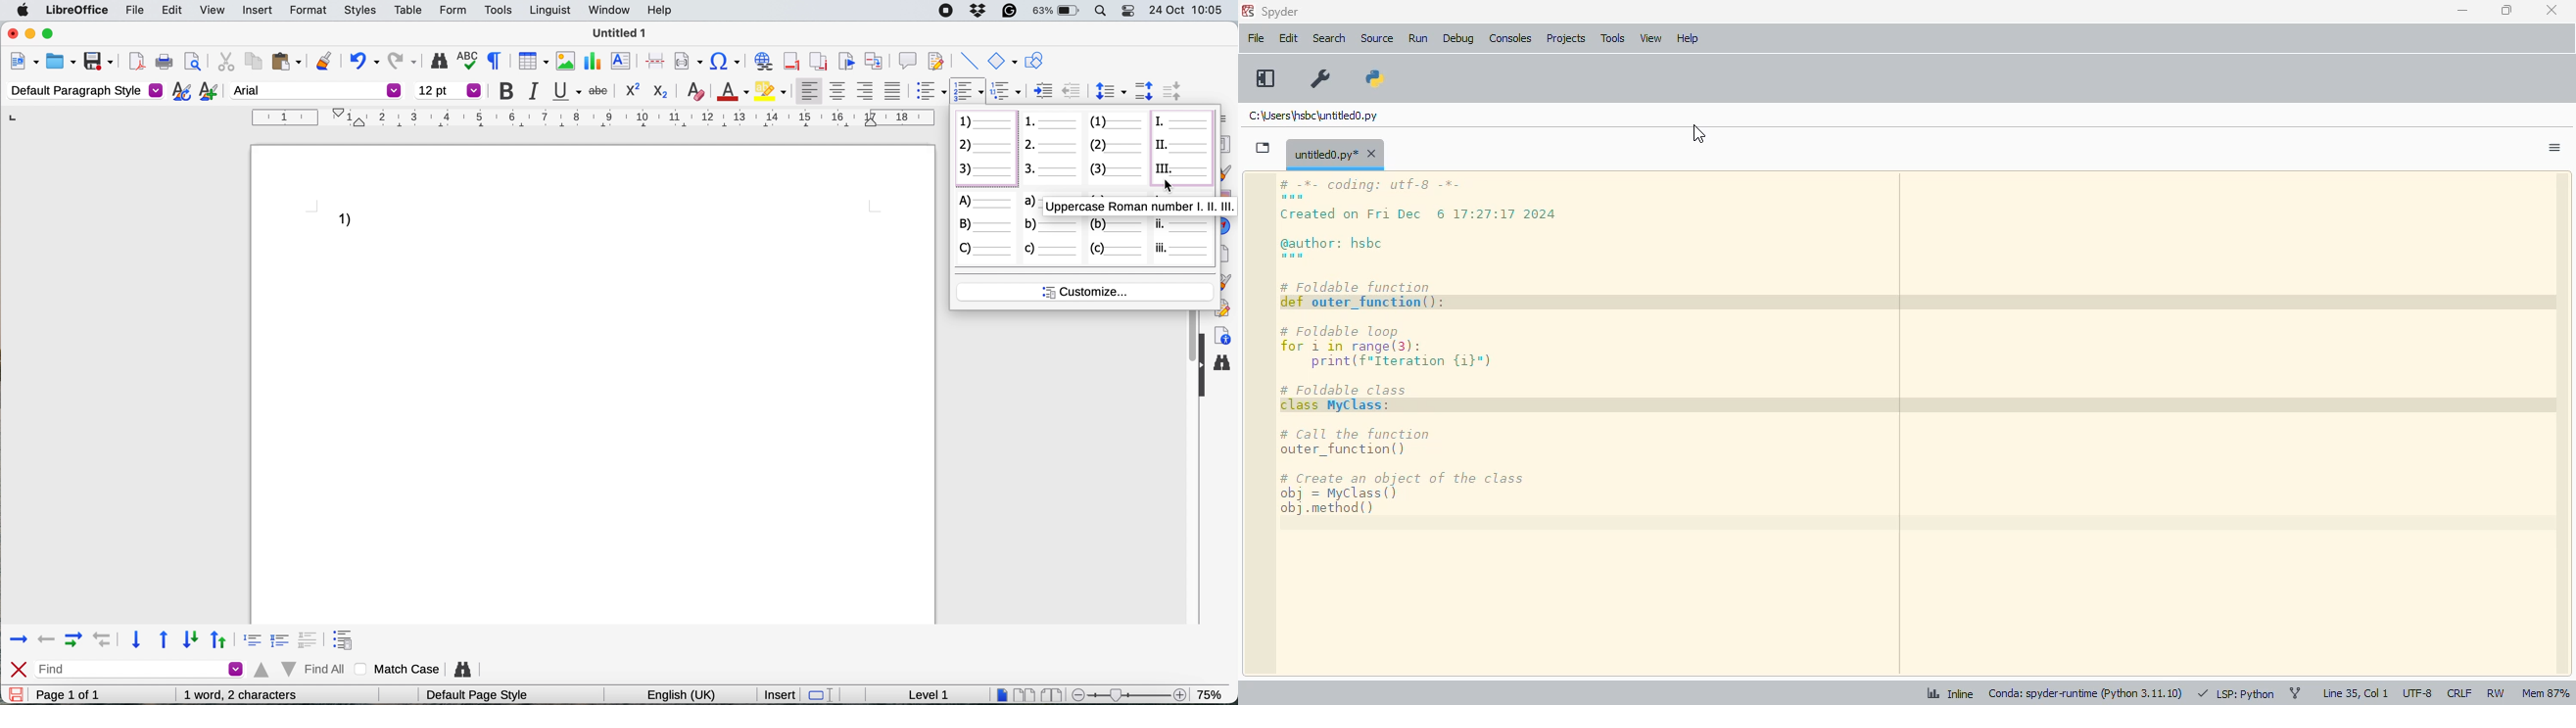 The image size is (2576, 728). What do you see at coordinates (498, 10) in the screenshot?
I see `tools` at bounding box center [498, 10].